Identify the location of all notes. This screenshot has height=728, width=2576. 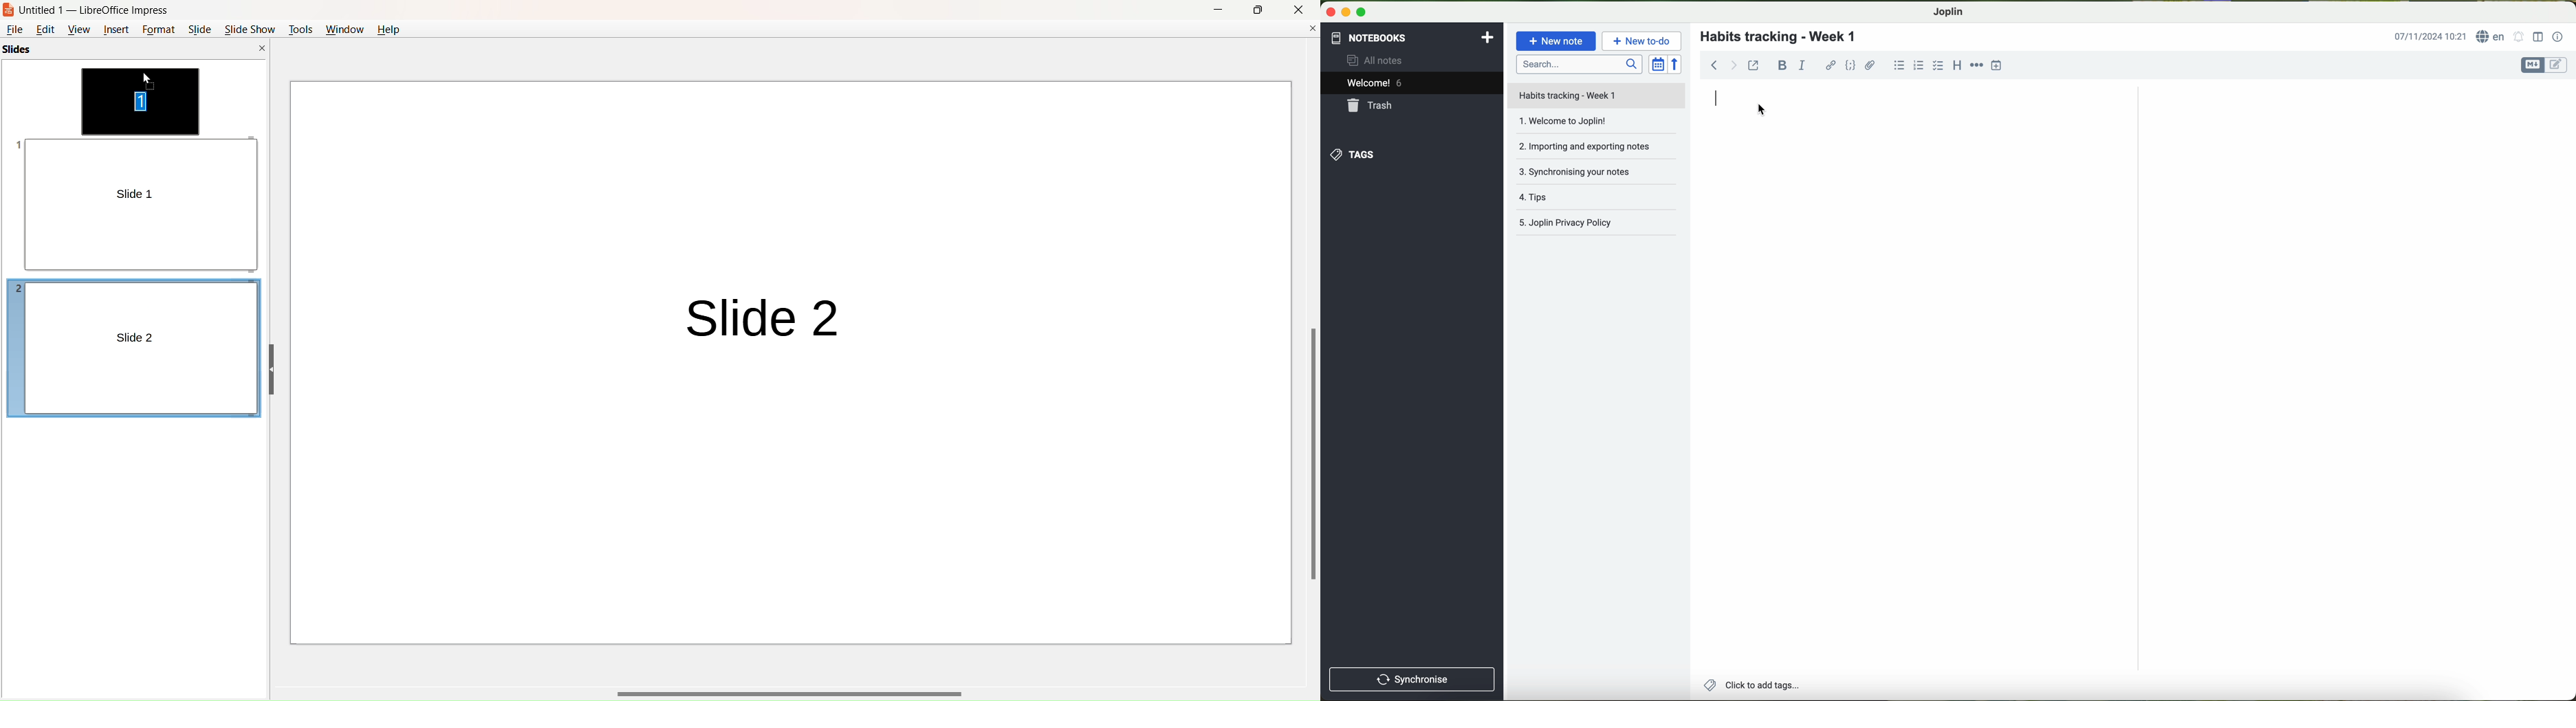
(1377, 59).